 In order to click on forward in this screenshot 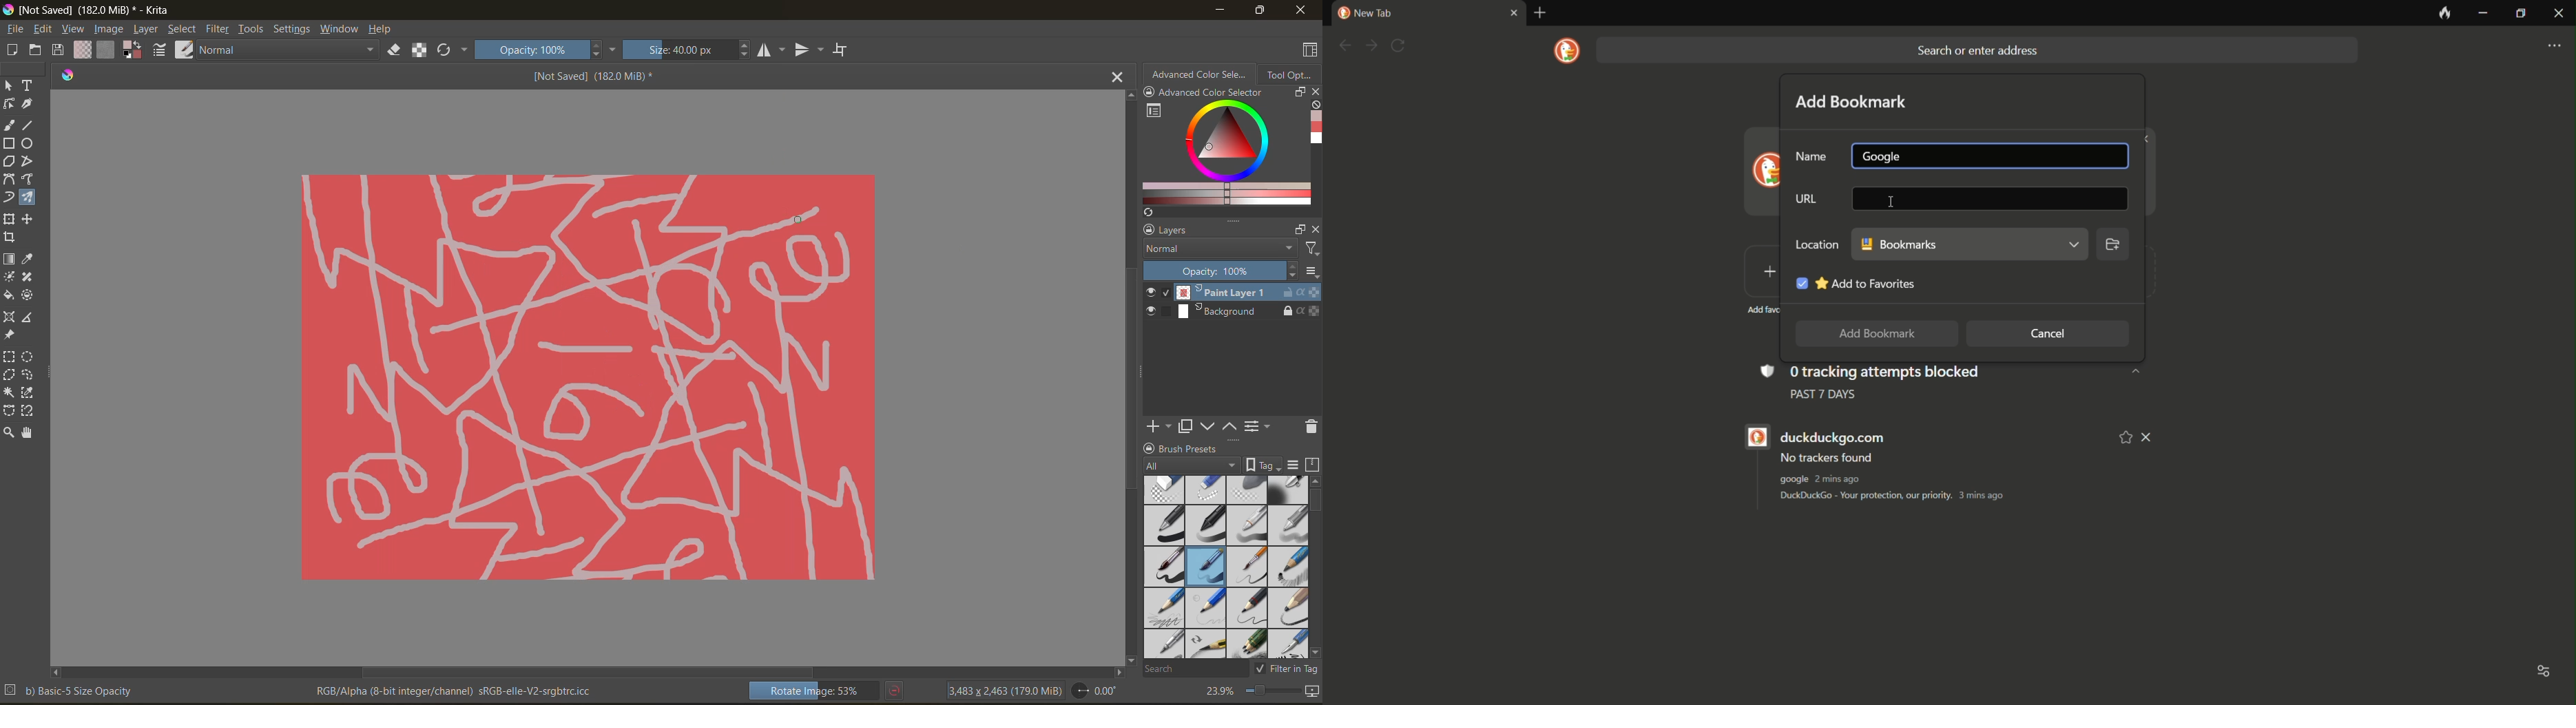, I will do `click(1371, 46)`.